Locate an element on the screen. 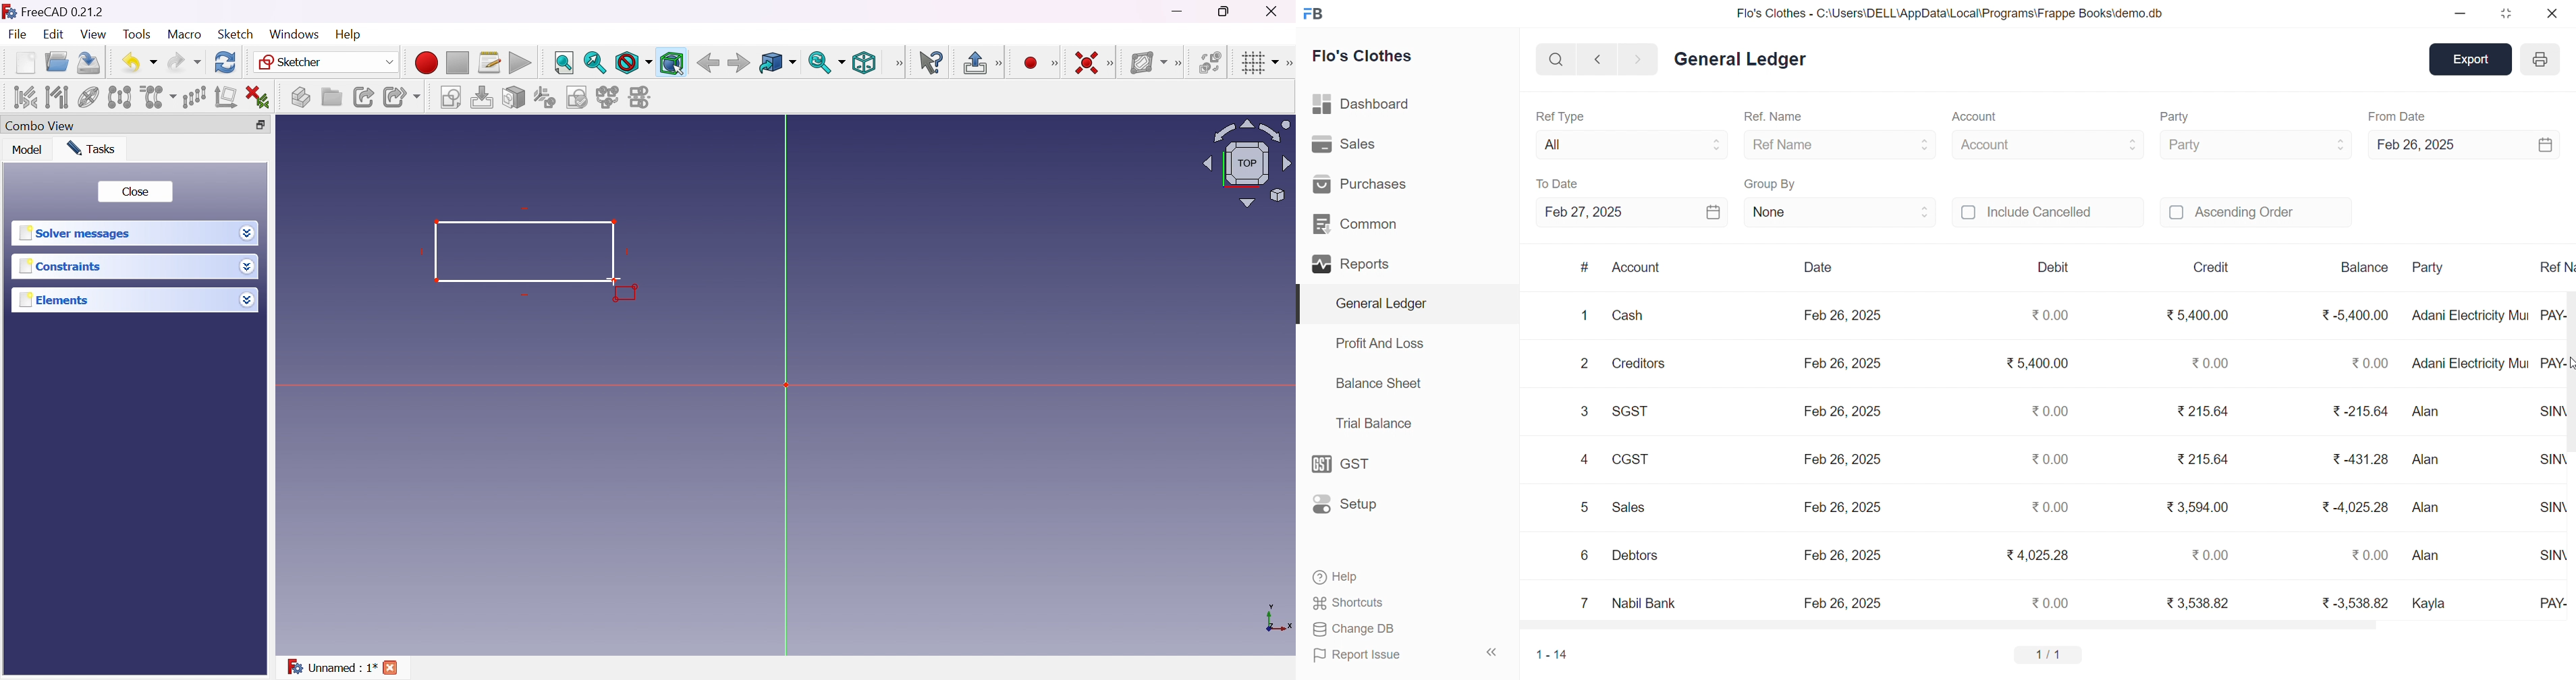 The image size is (2576, 700). NAVIGATE FORWARD is located at coordinates (1643, 58).